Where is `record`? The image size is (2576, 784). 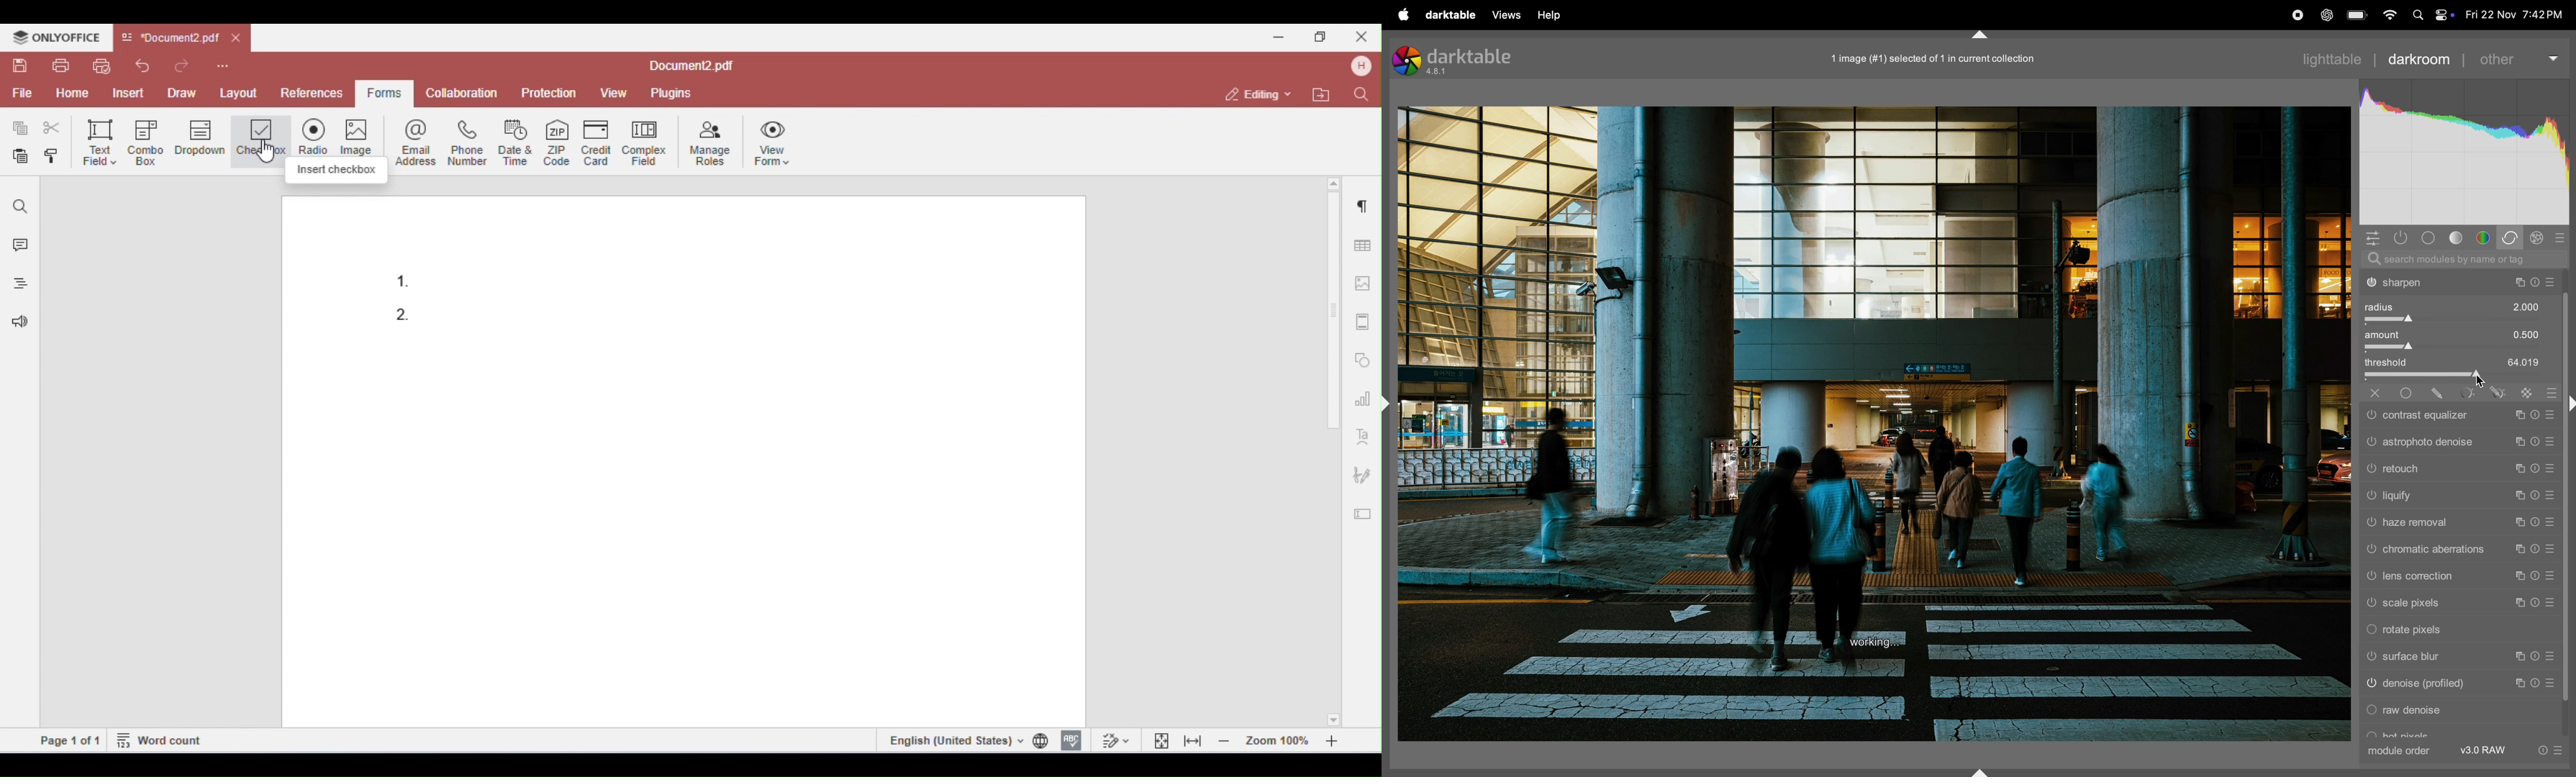 record is located at coordinates (2259, 15).